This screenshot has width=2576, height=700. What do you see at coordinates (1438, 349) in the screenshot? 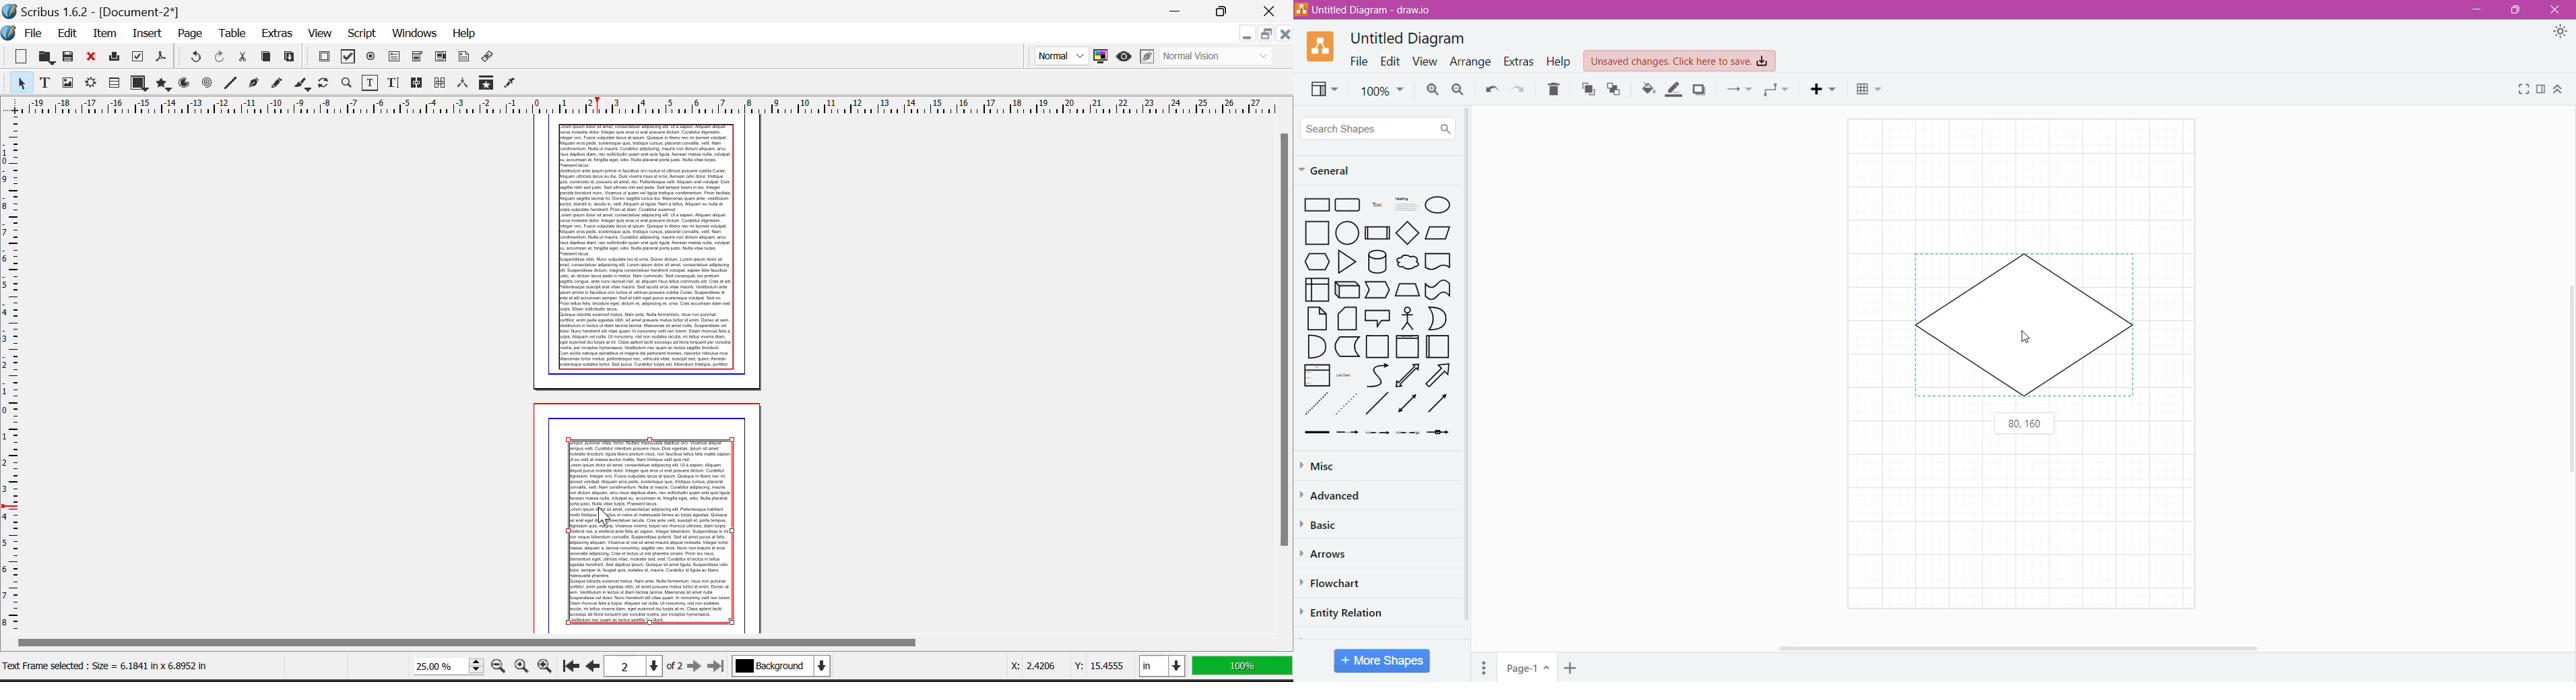
I see `Horizontal Container` at bounding box center [1438, 349].